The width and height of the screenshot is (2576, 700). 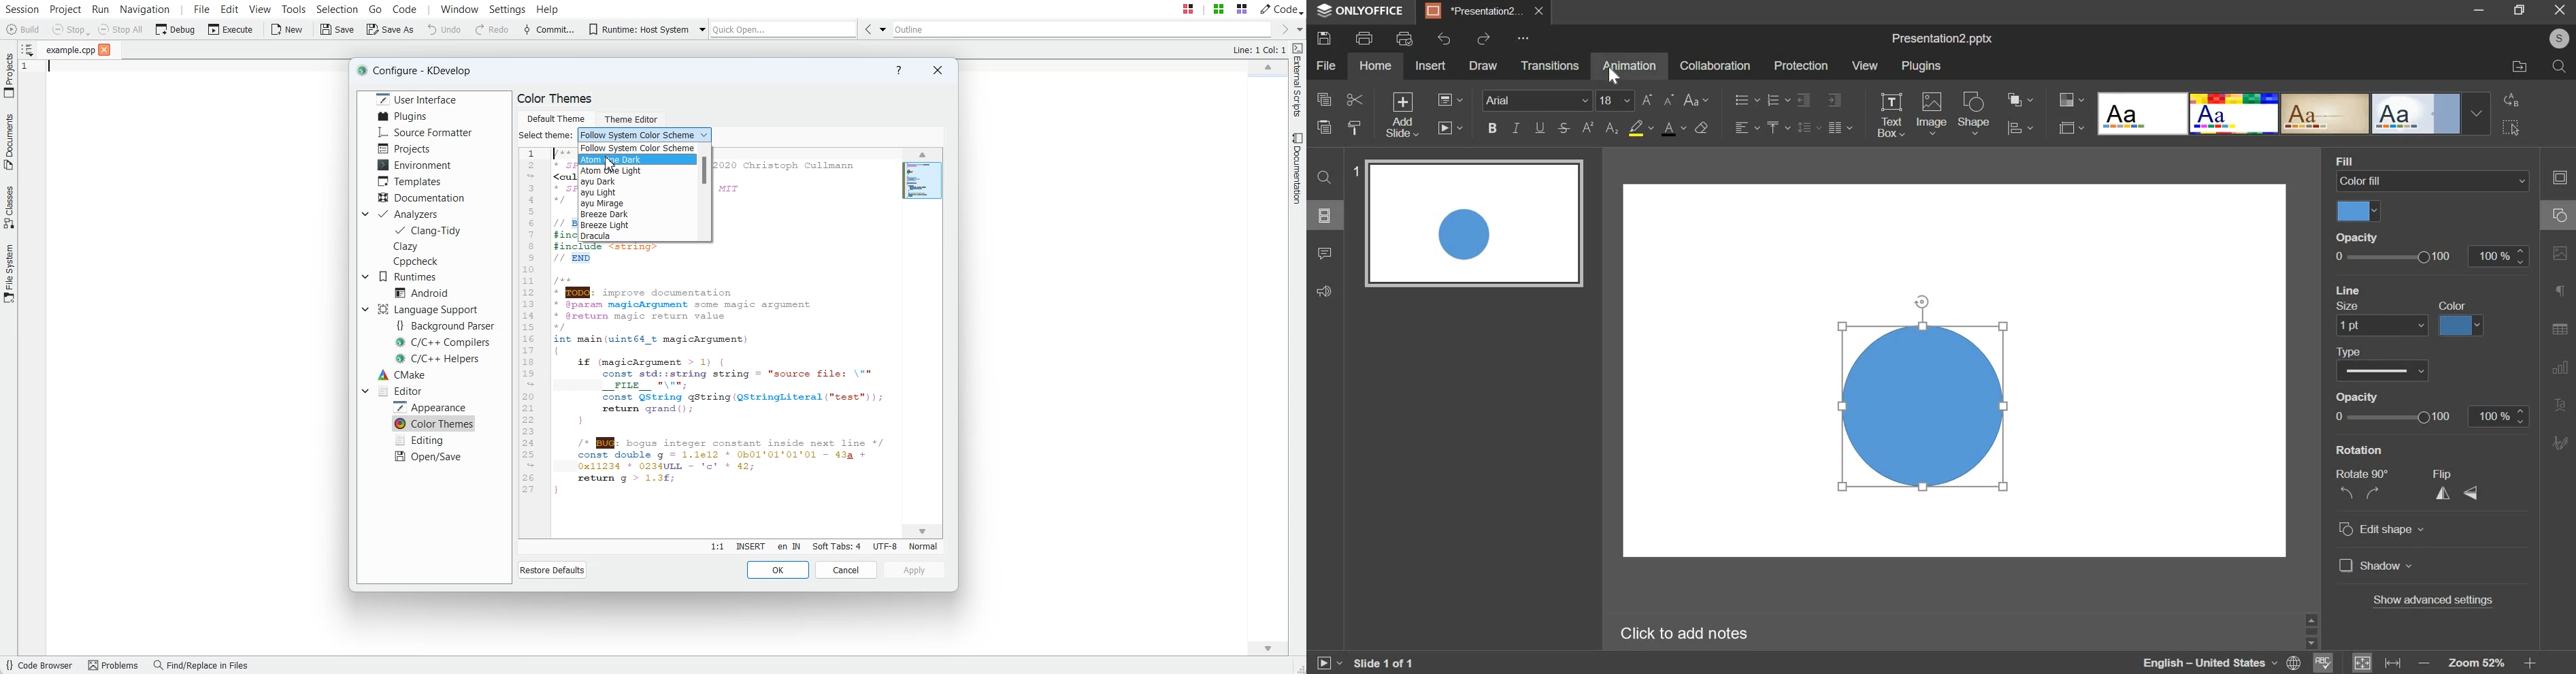 I want to click on feedback, so click(x=1326, y=292).